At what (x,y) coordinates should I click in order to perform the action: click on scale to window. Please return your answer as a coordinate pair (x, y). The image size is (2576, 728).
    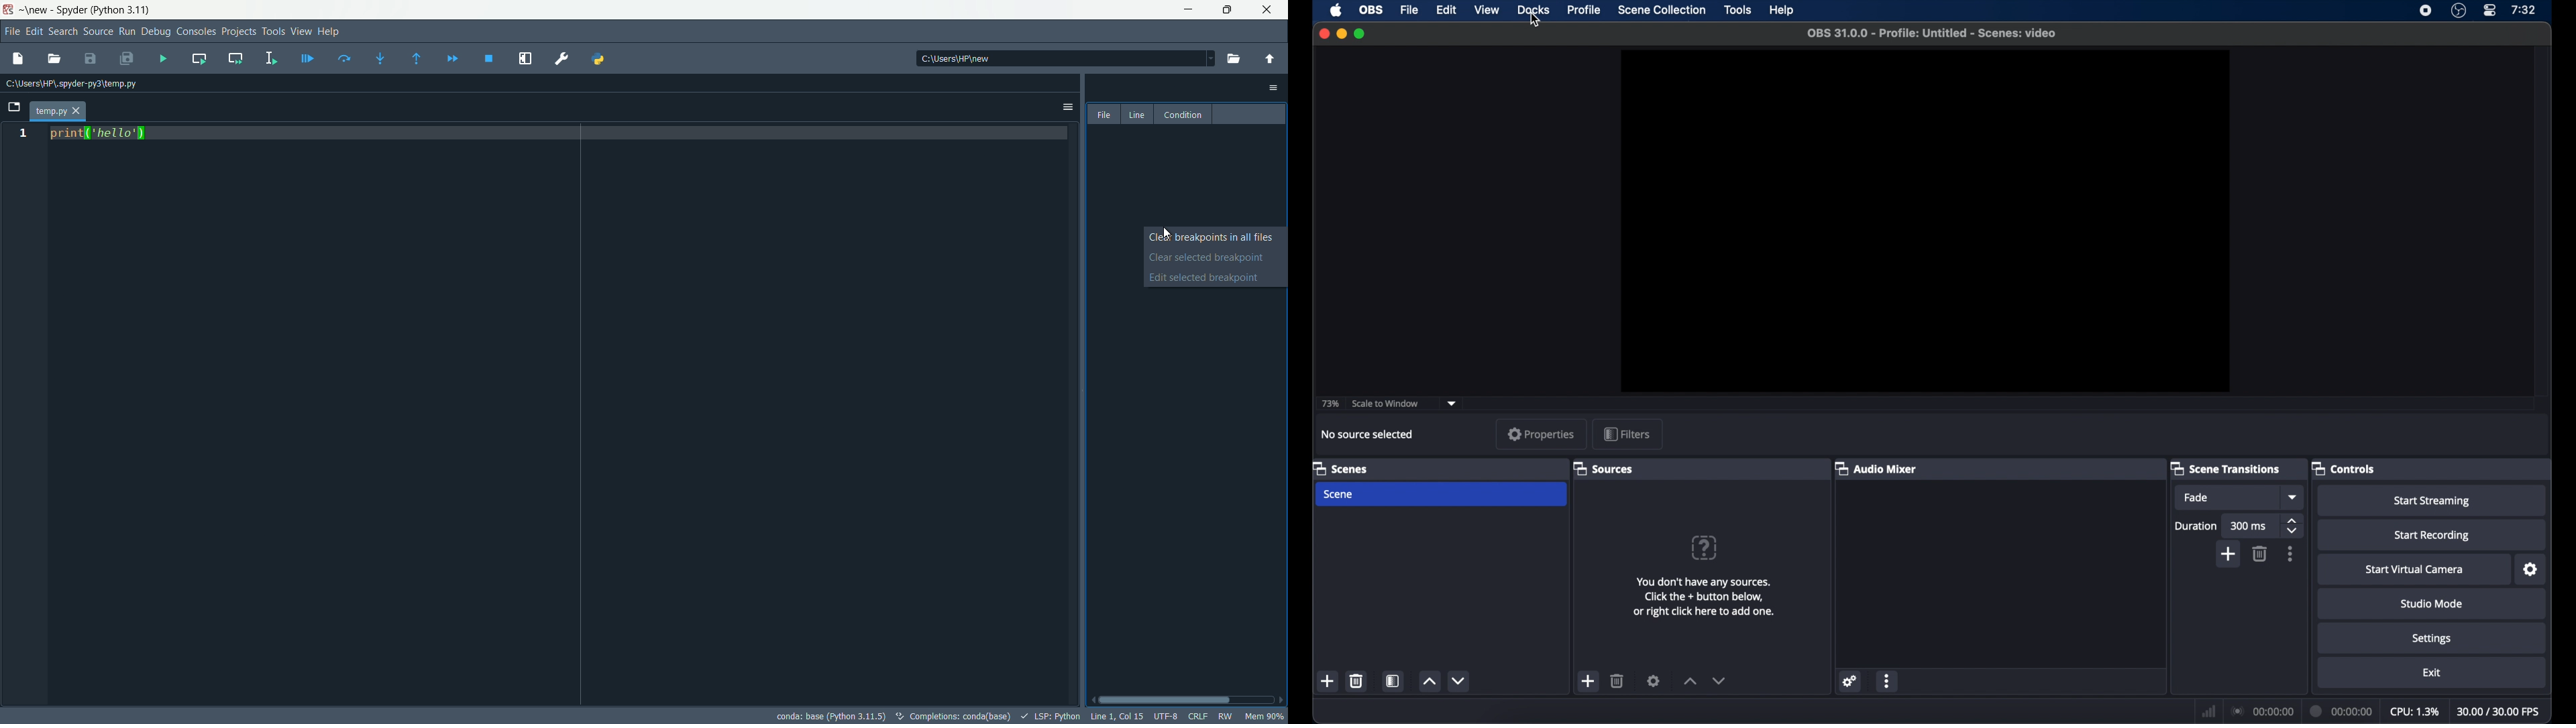
    Looking at the image, I should click on (1385, 403).